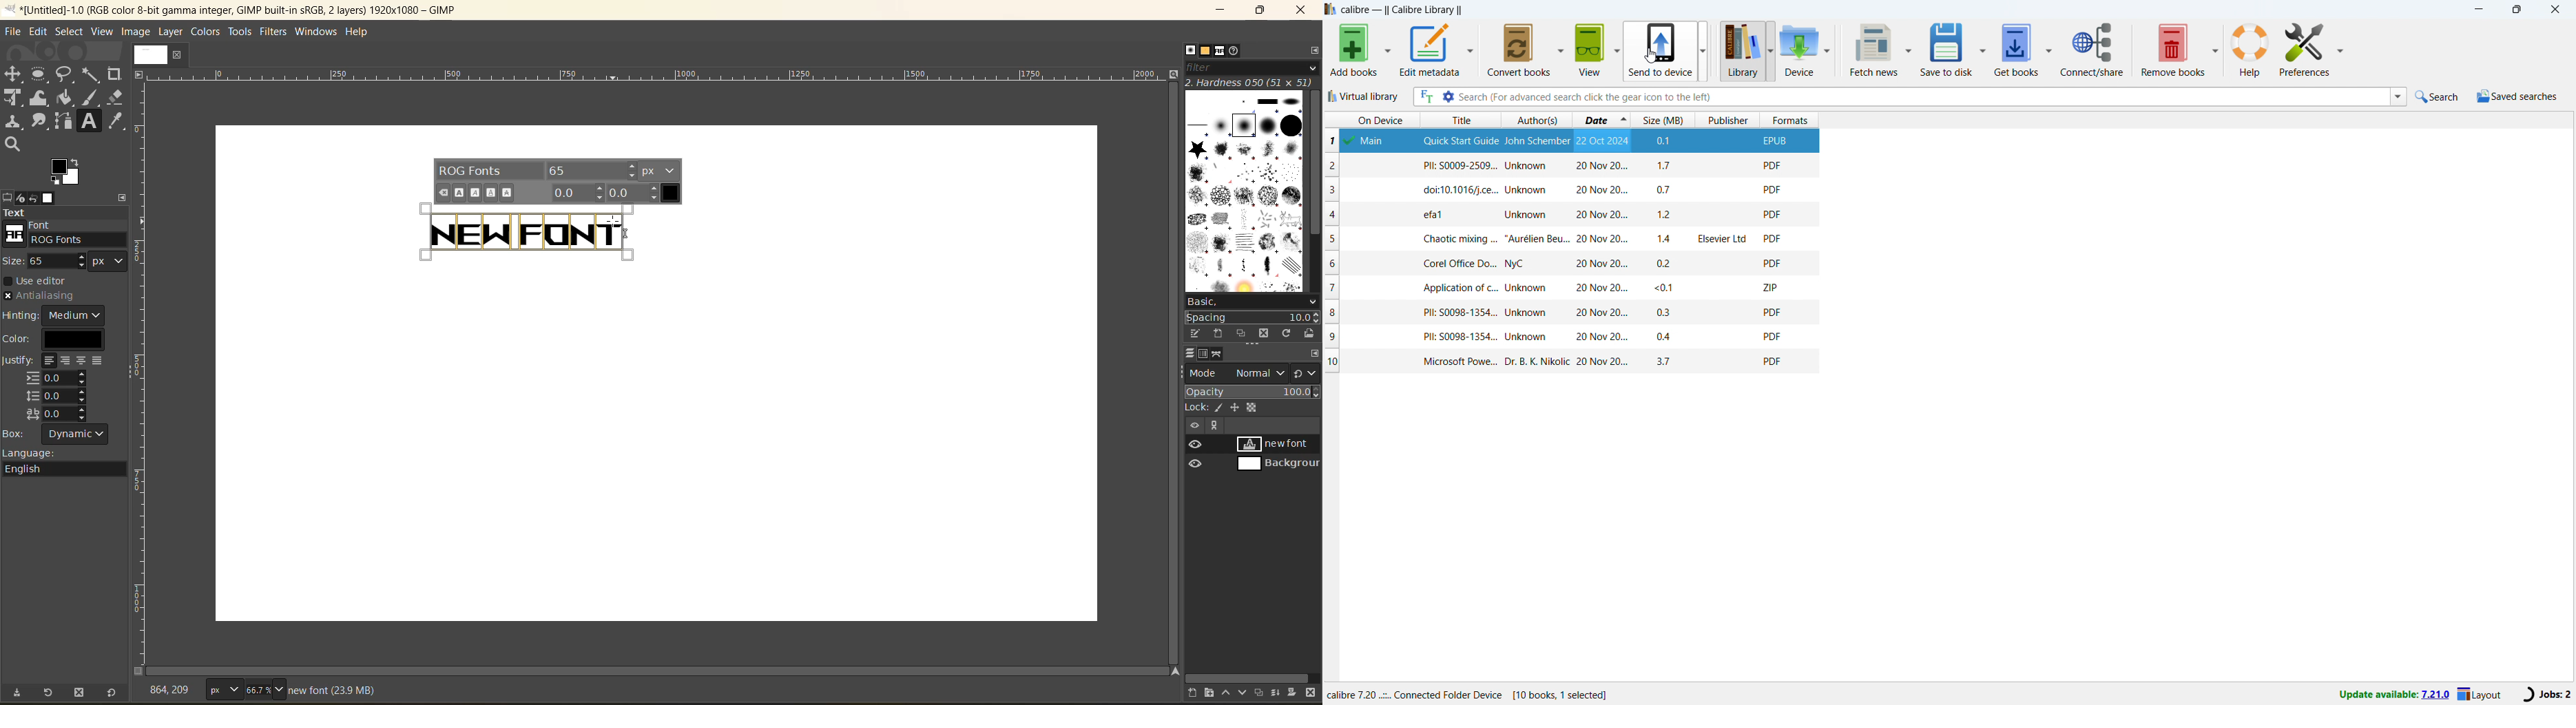  I want to click on layers, so click(1191, 351).